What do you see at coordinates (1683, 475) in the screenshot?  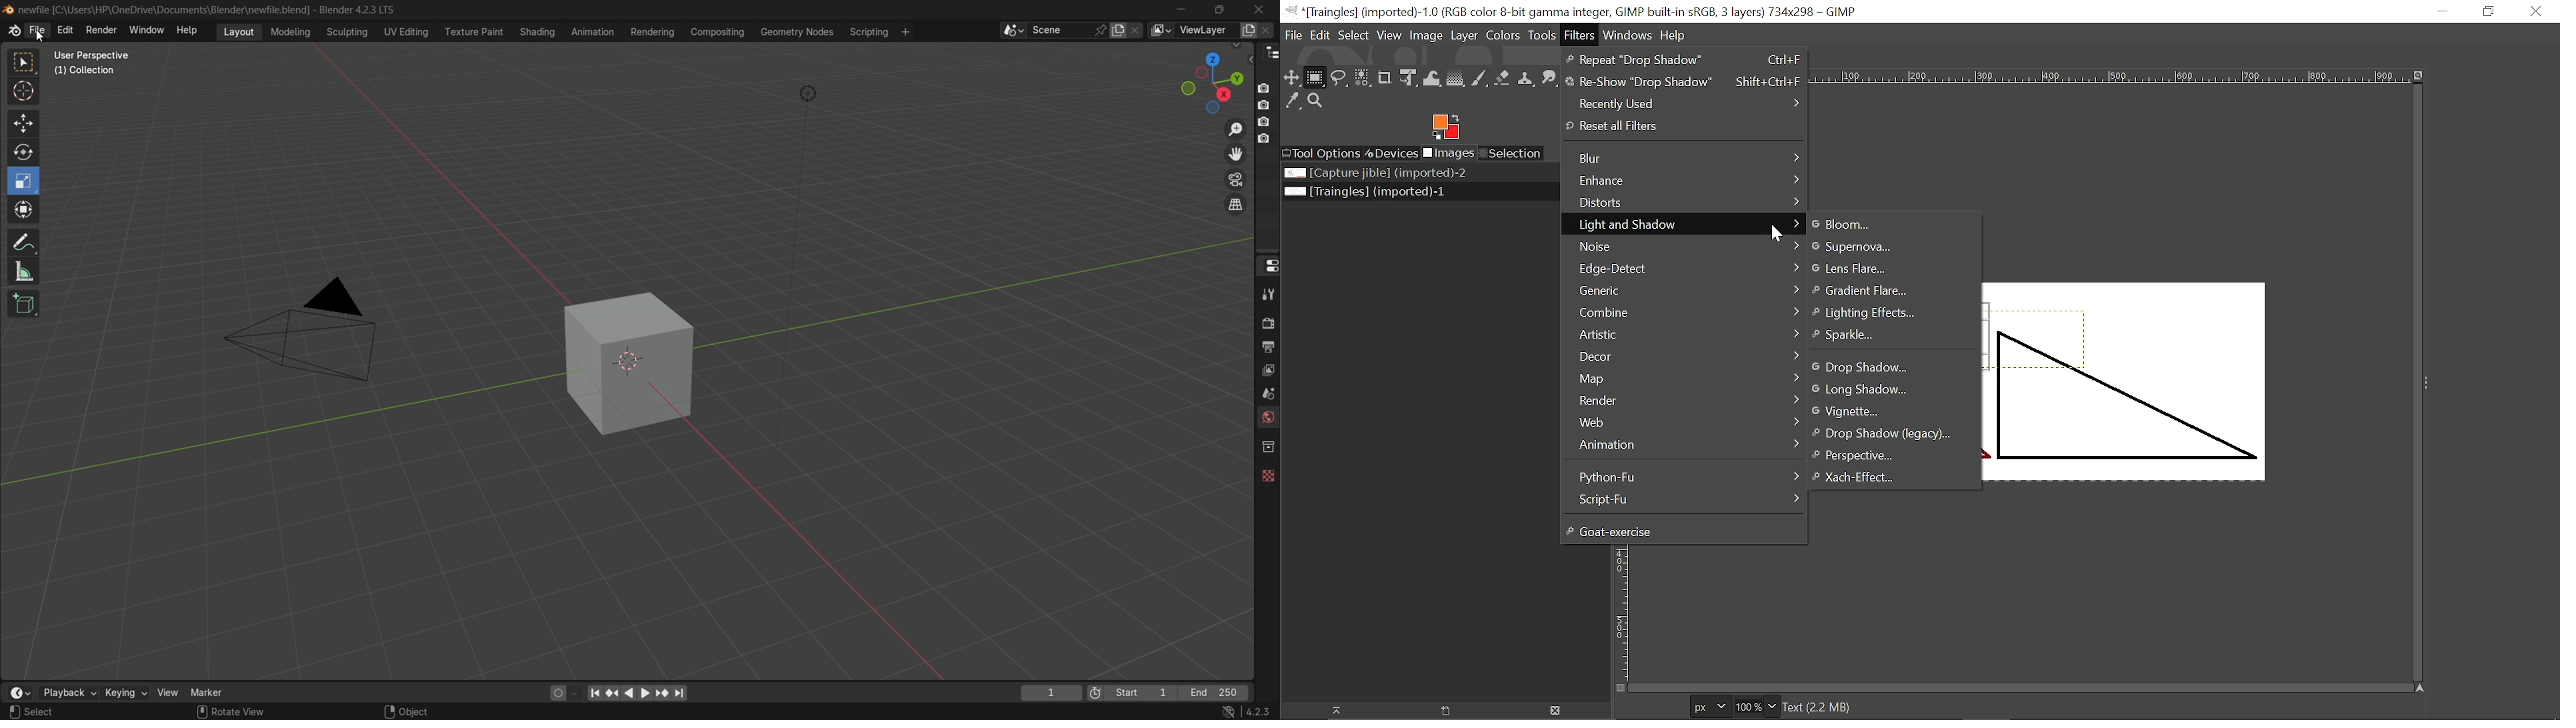 I see `Python-fu` at bounding box center [1683, 475].